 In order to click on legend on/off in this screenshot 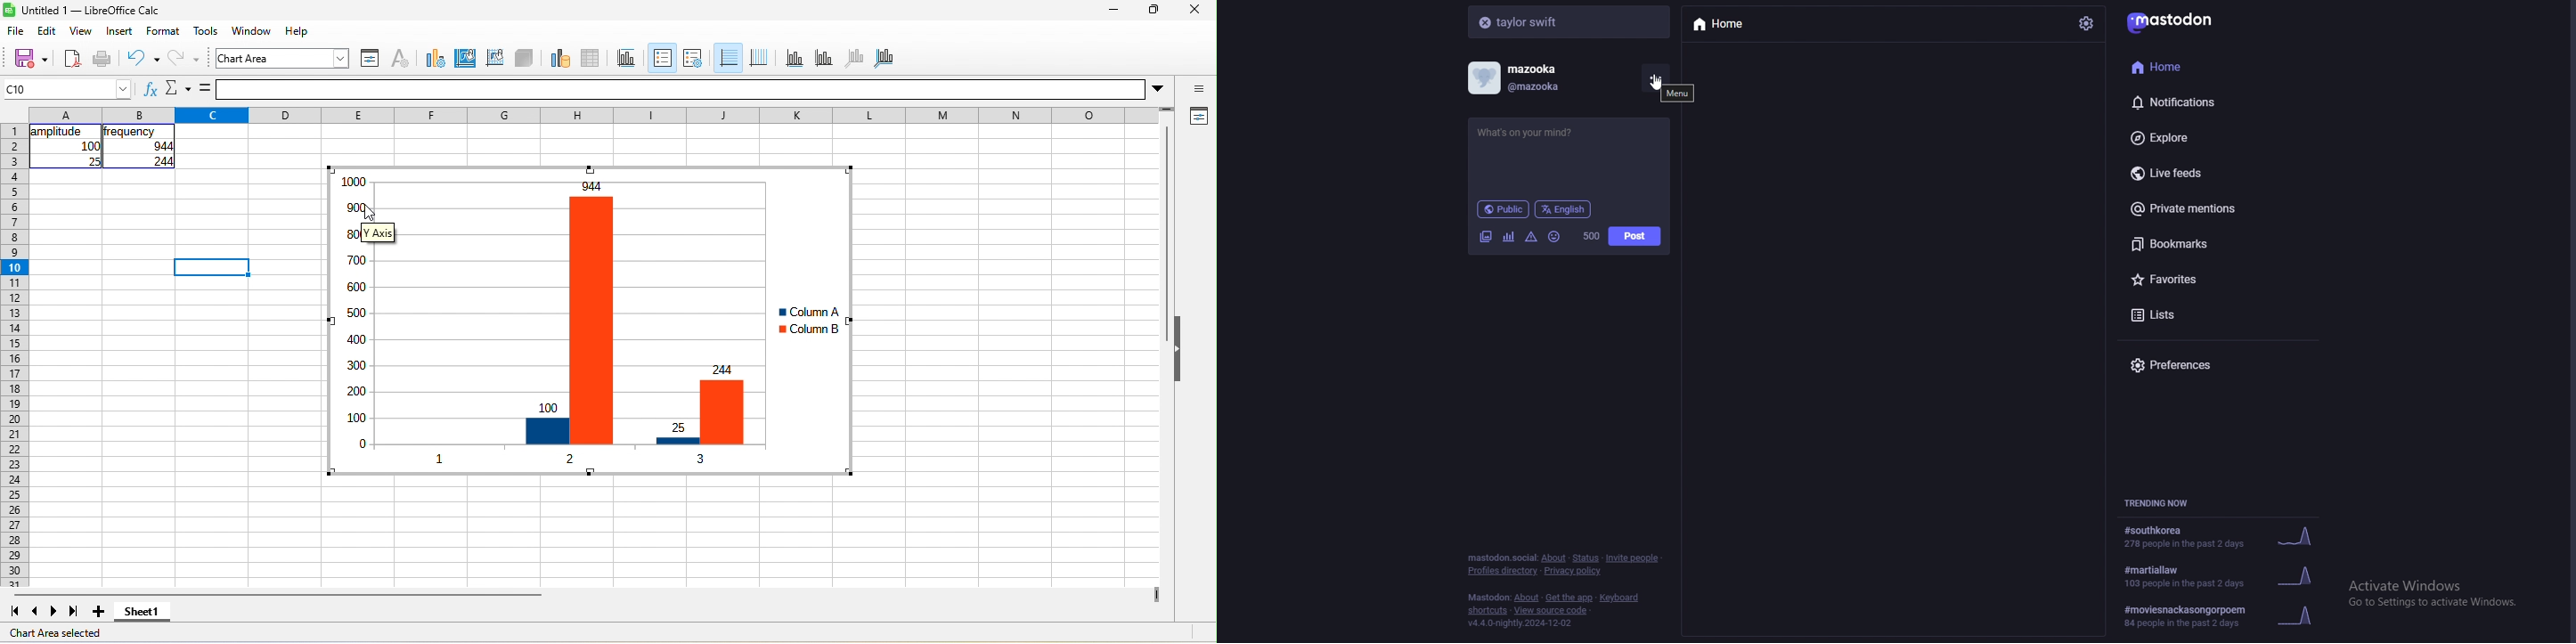, I will do `click(660, 58)`.